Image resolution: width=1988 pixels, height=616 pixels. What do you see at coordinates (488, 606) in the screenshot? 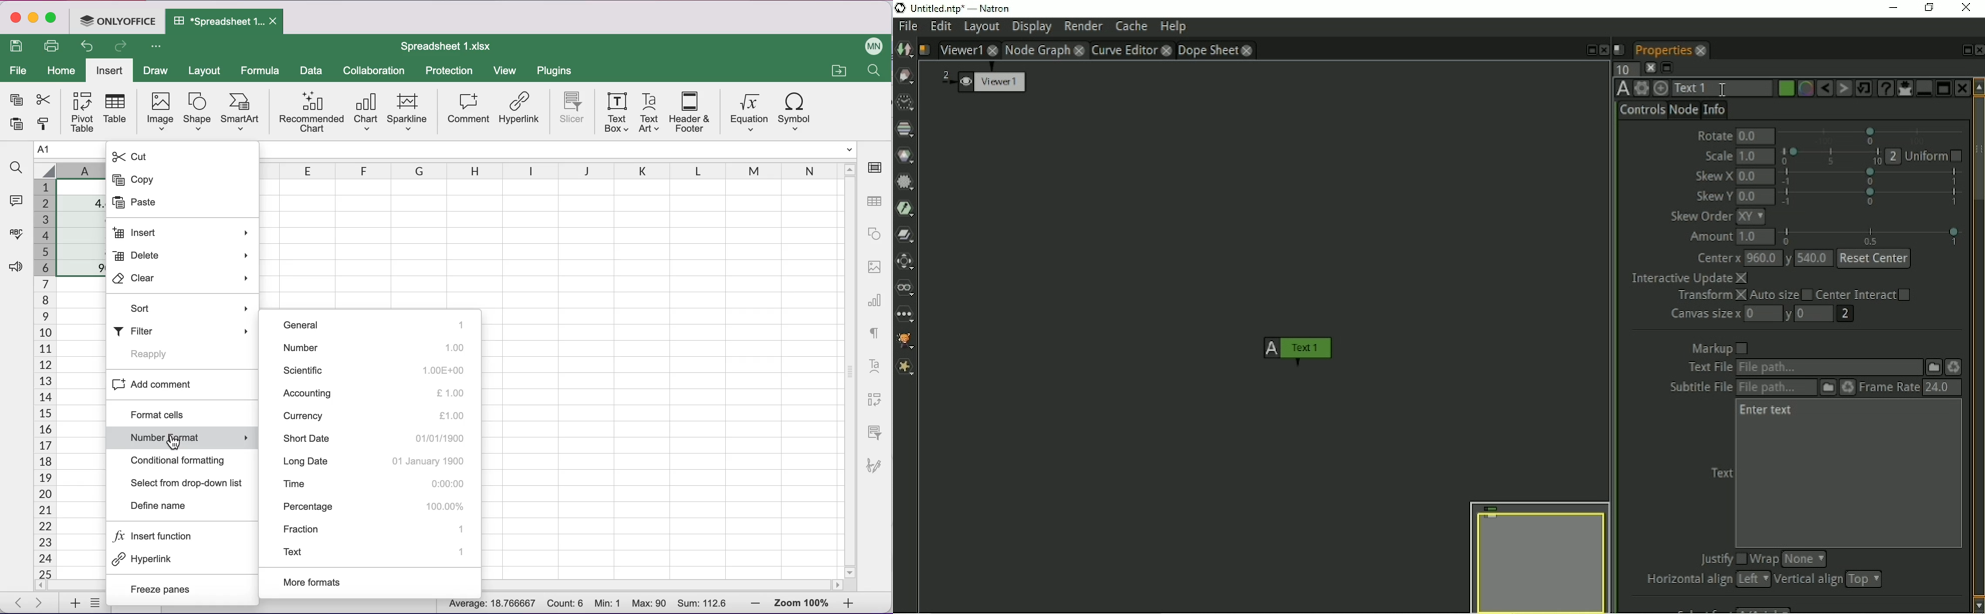
I see `Average: 18.766667` at bounding box center [488, 606].